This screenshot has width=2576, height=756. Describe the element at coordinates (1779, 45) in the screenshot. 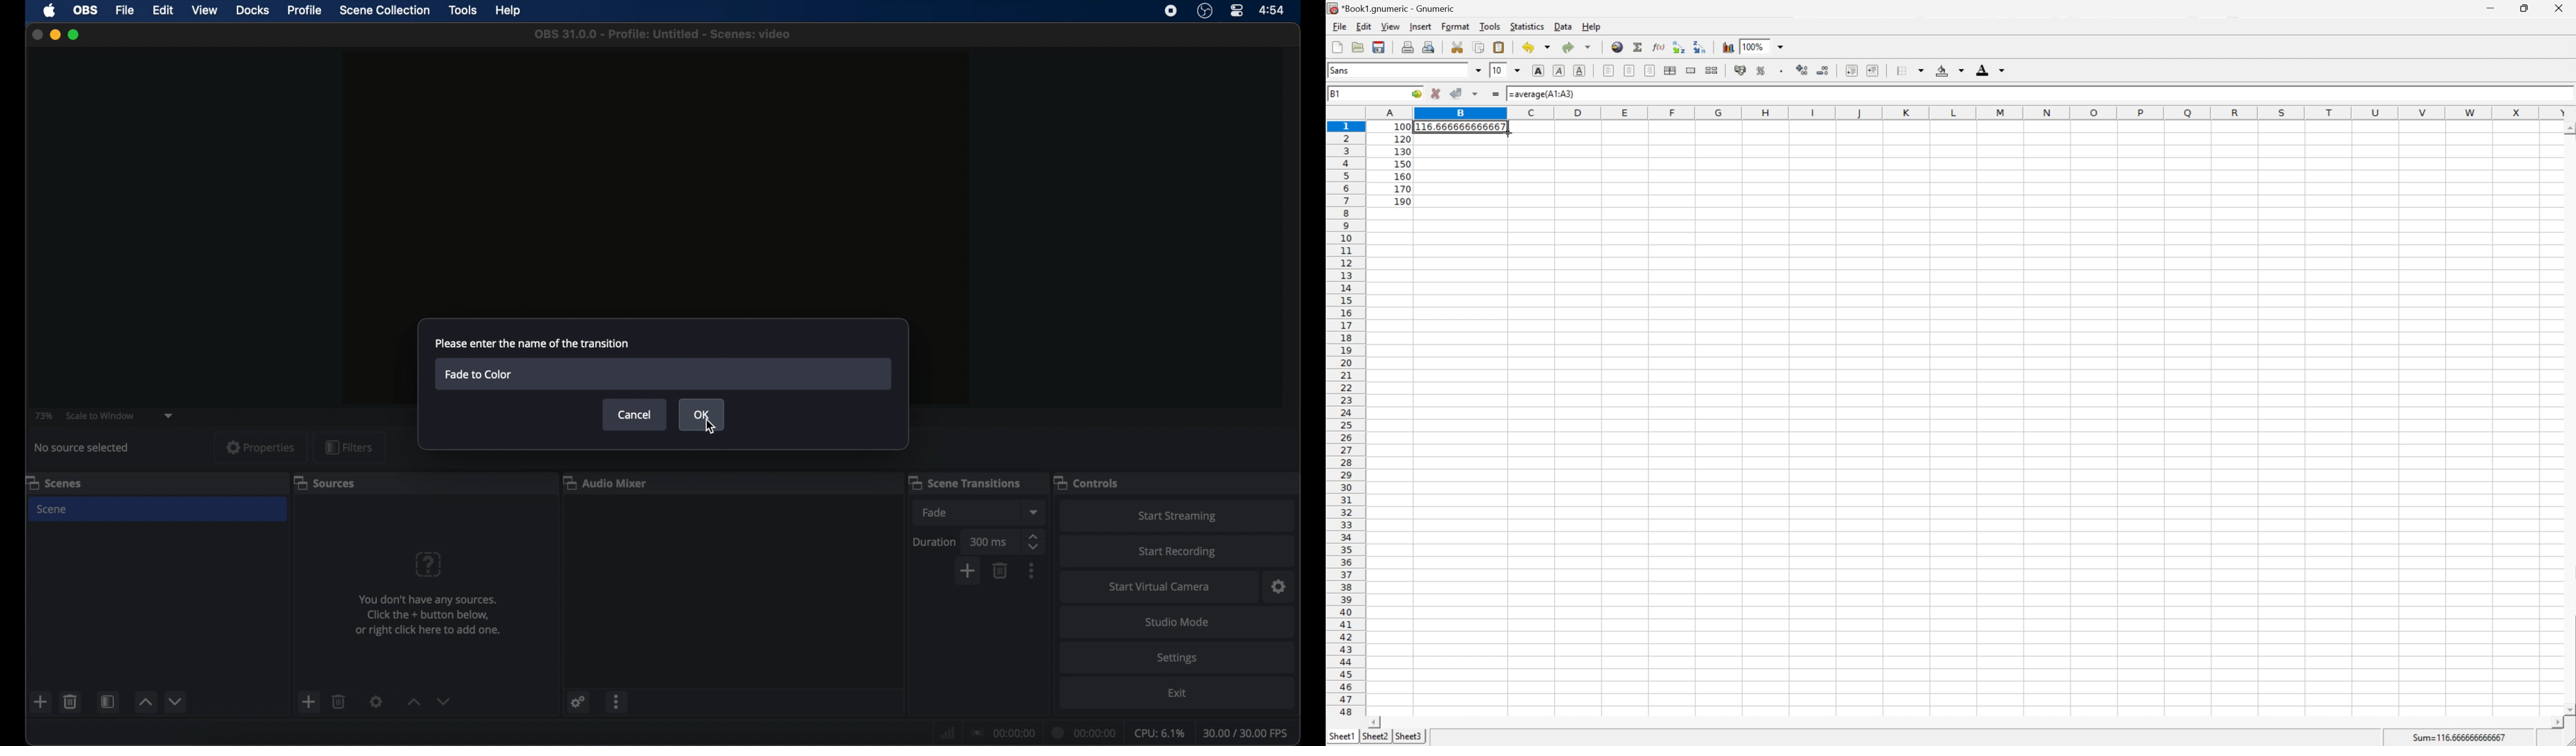

I see `Drop Down` at that location.